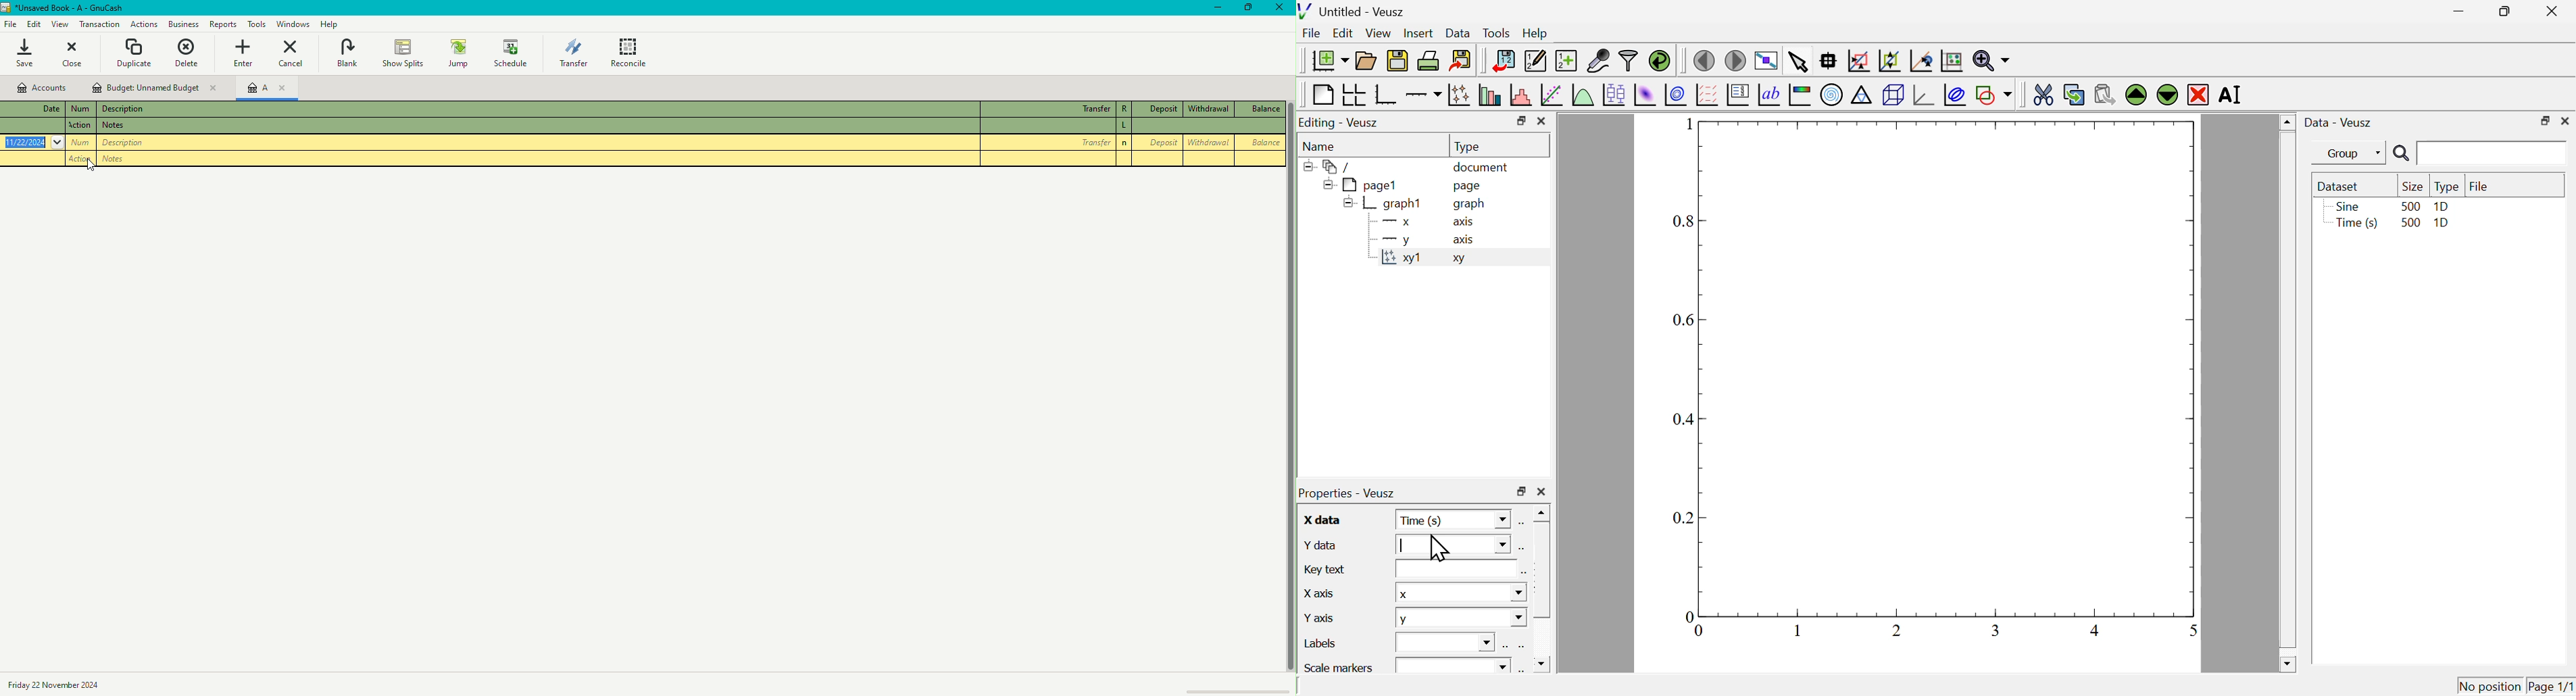 The width and height of the screenshot is (2576, 700). What do you see at coordinates (1126, 143) in the screenshot?
I see `R` at bounding box center [1126, 143].